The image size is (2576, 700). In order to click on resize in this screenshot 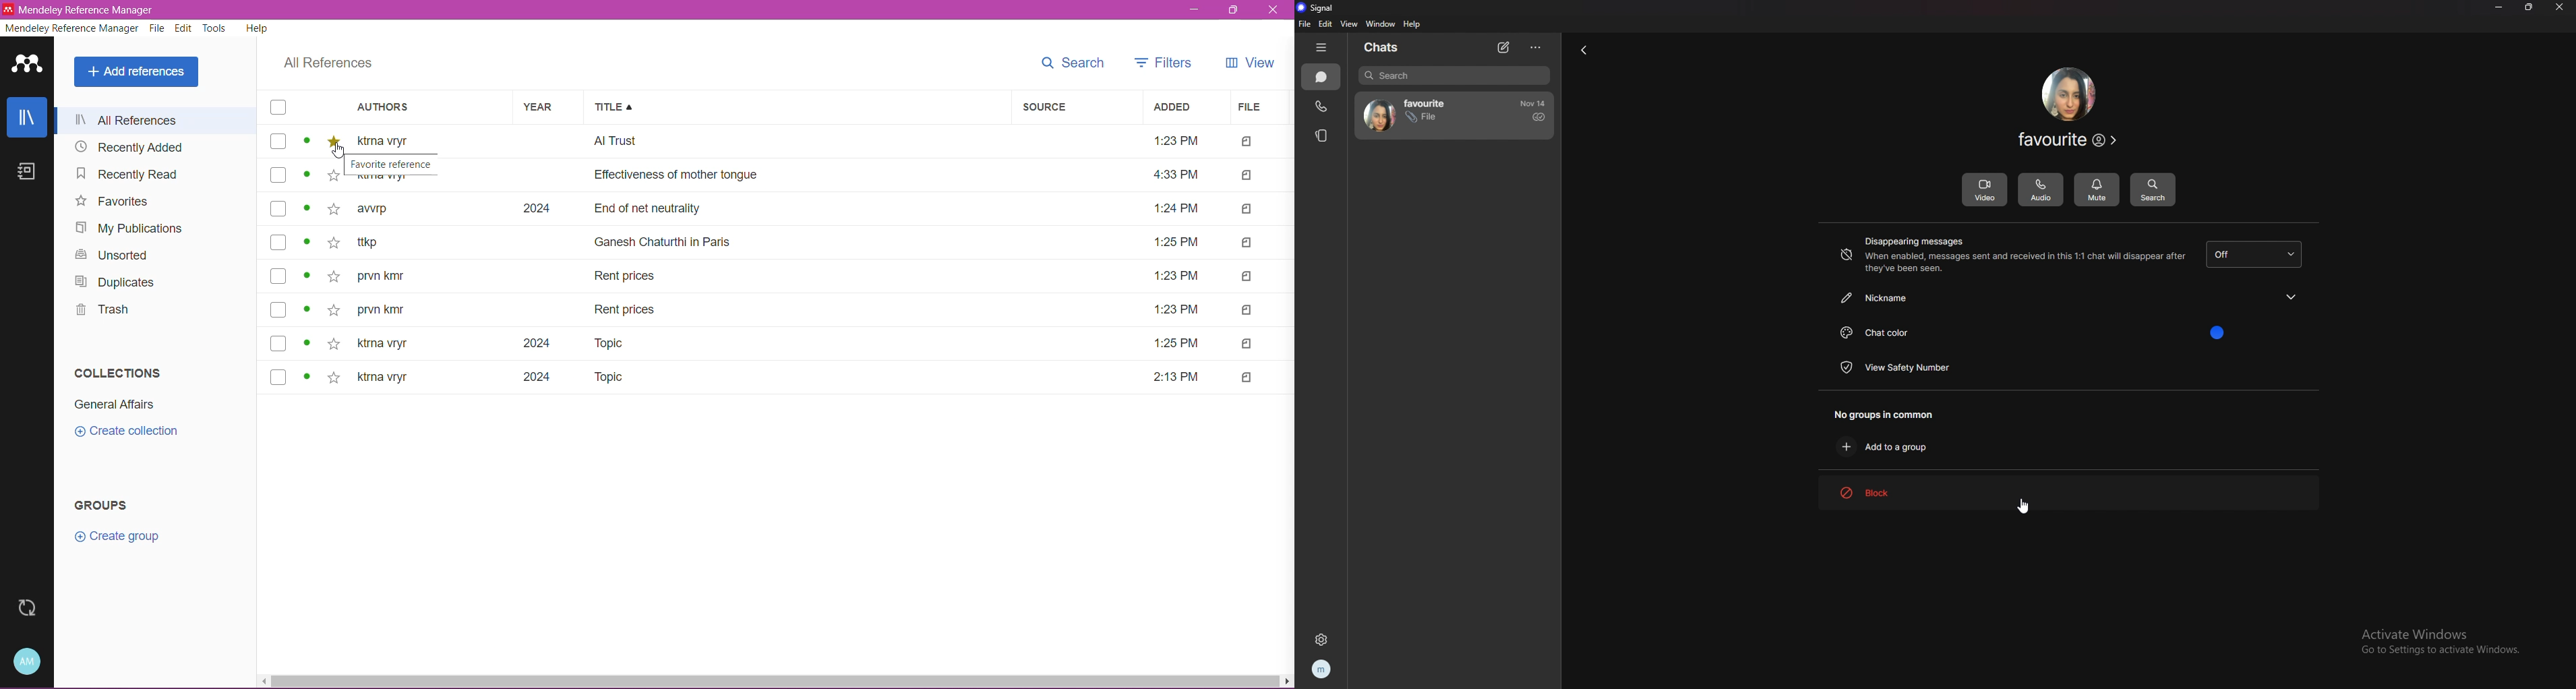, I will do `click(2534, 9)`.